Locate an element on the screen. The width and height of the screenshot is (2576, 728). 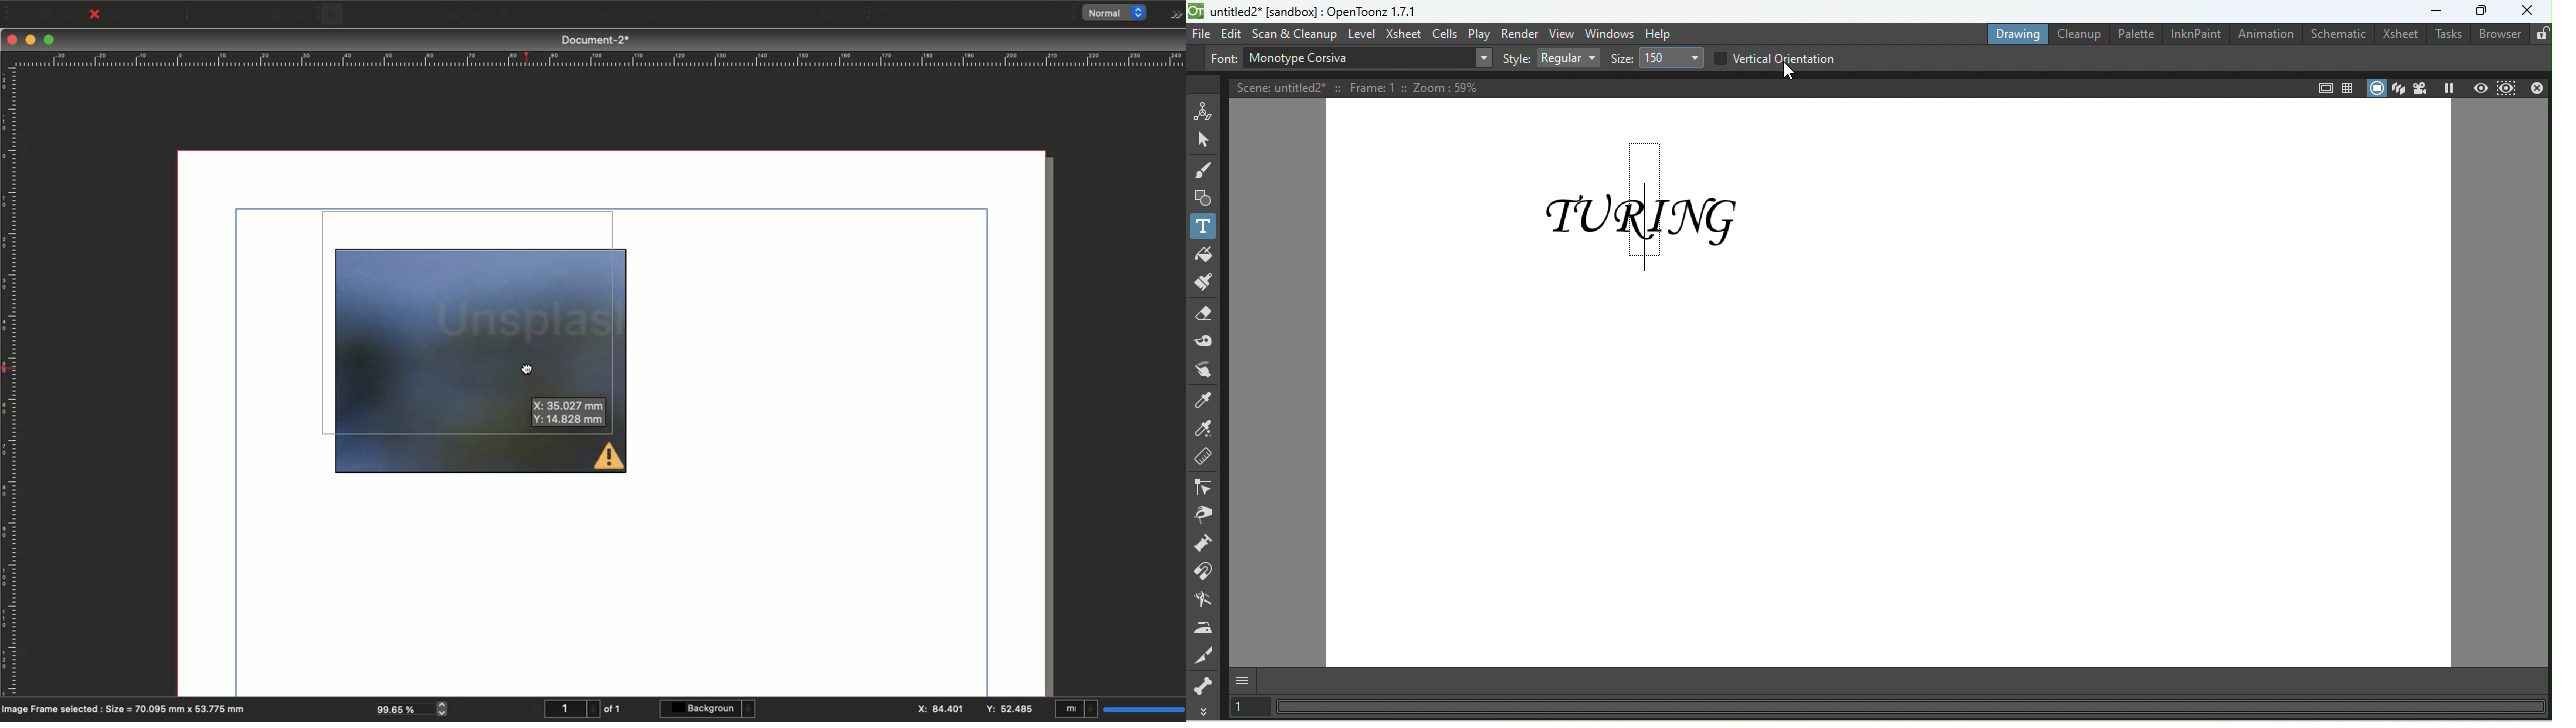
image Frame selected : Size = 70.095 mm x 53.776 mm is located at coordinates (133, 738).